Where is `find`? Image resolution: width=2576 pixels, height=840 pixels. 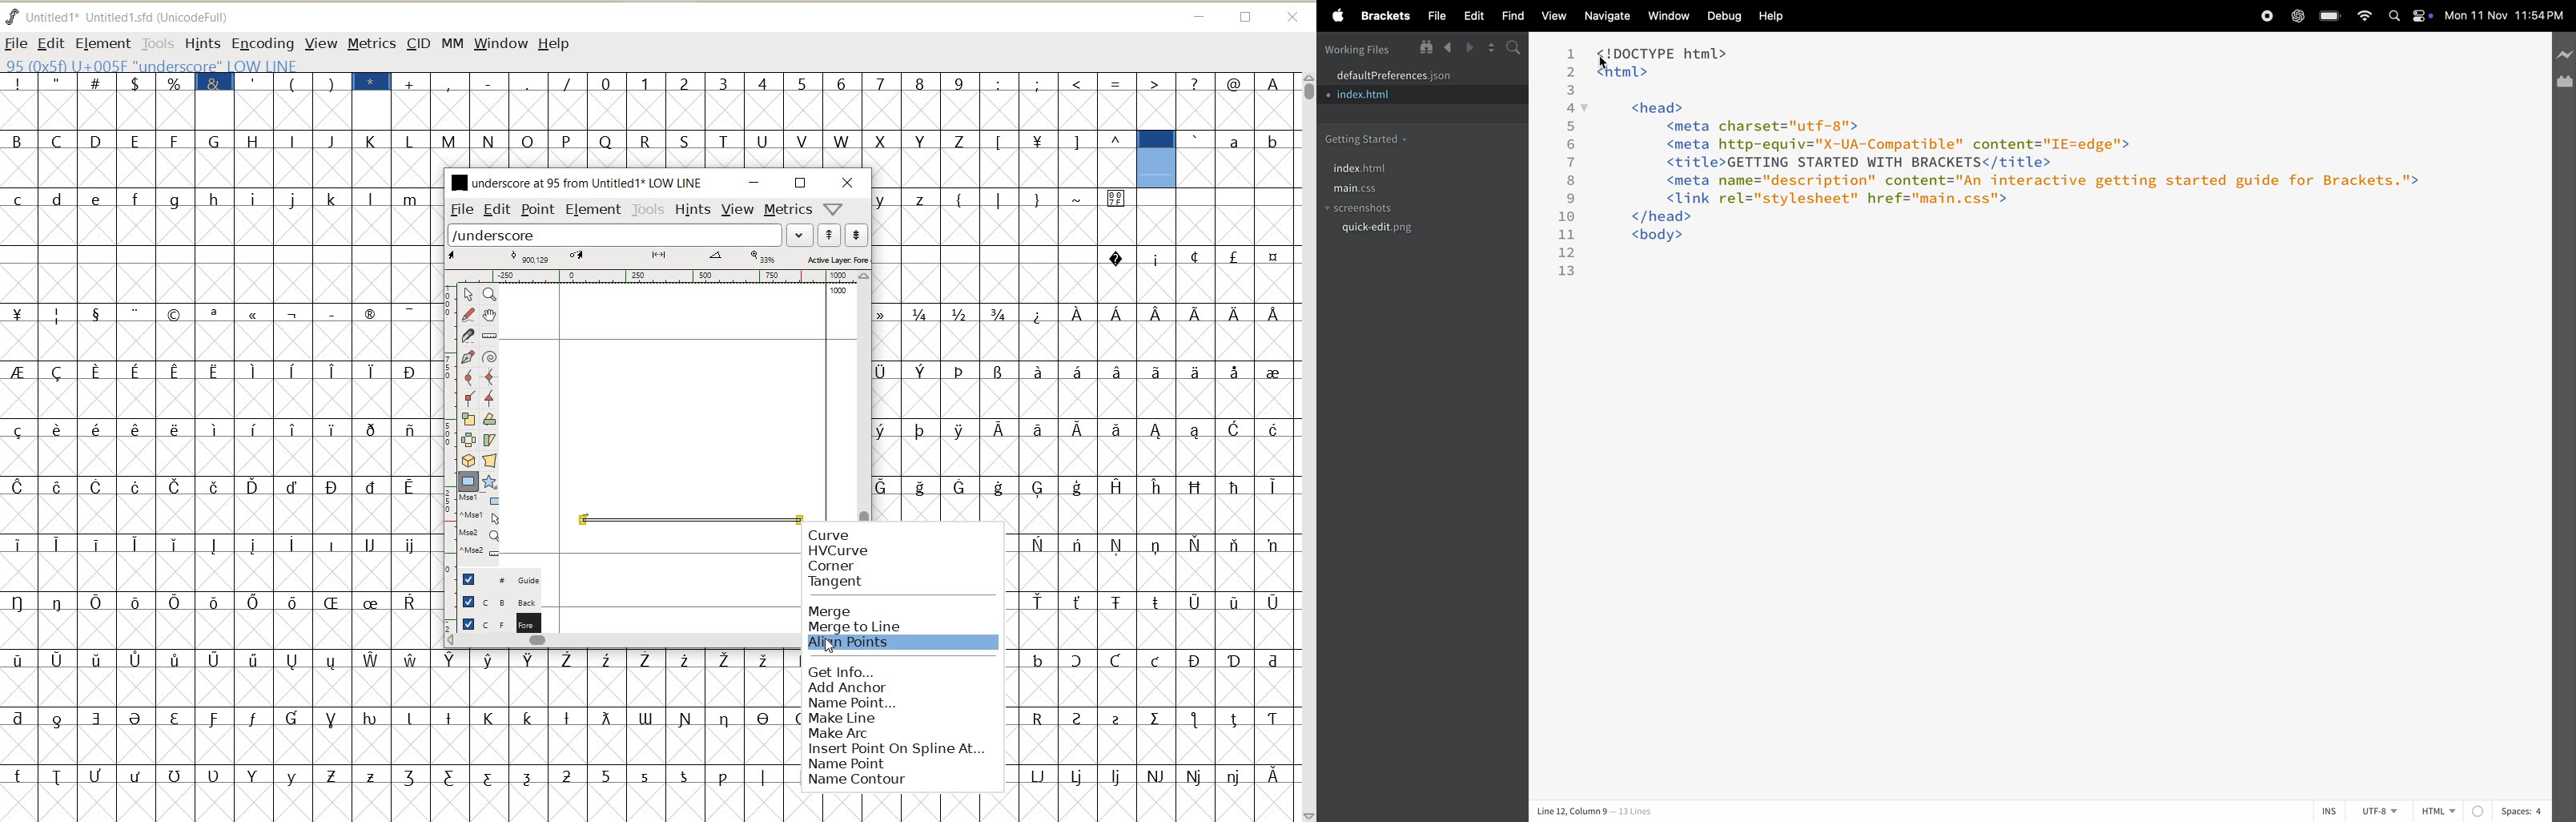 find is located at coordinates (1515, 15).